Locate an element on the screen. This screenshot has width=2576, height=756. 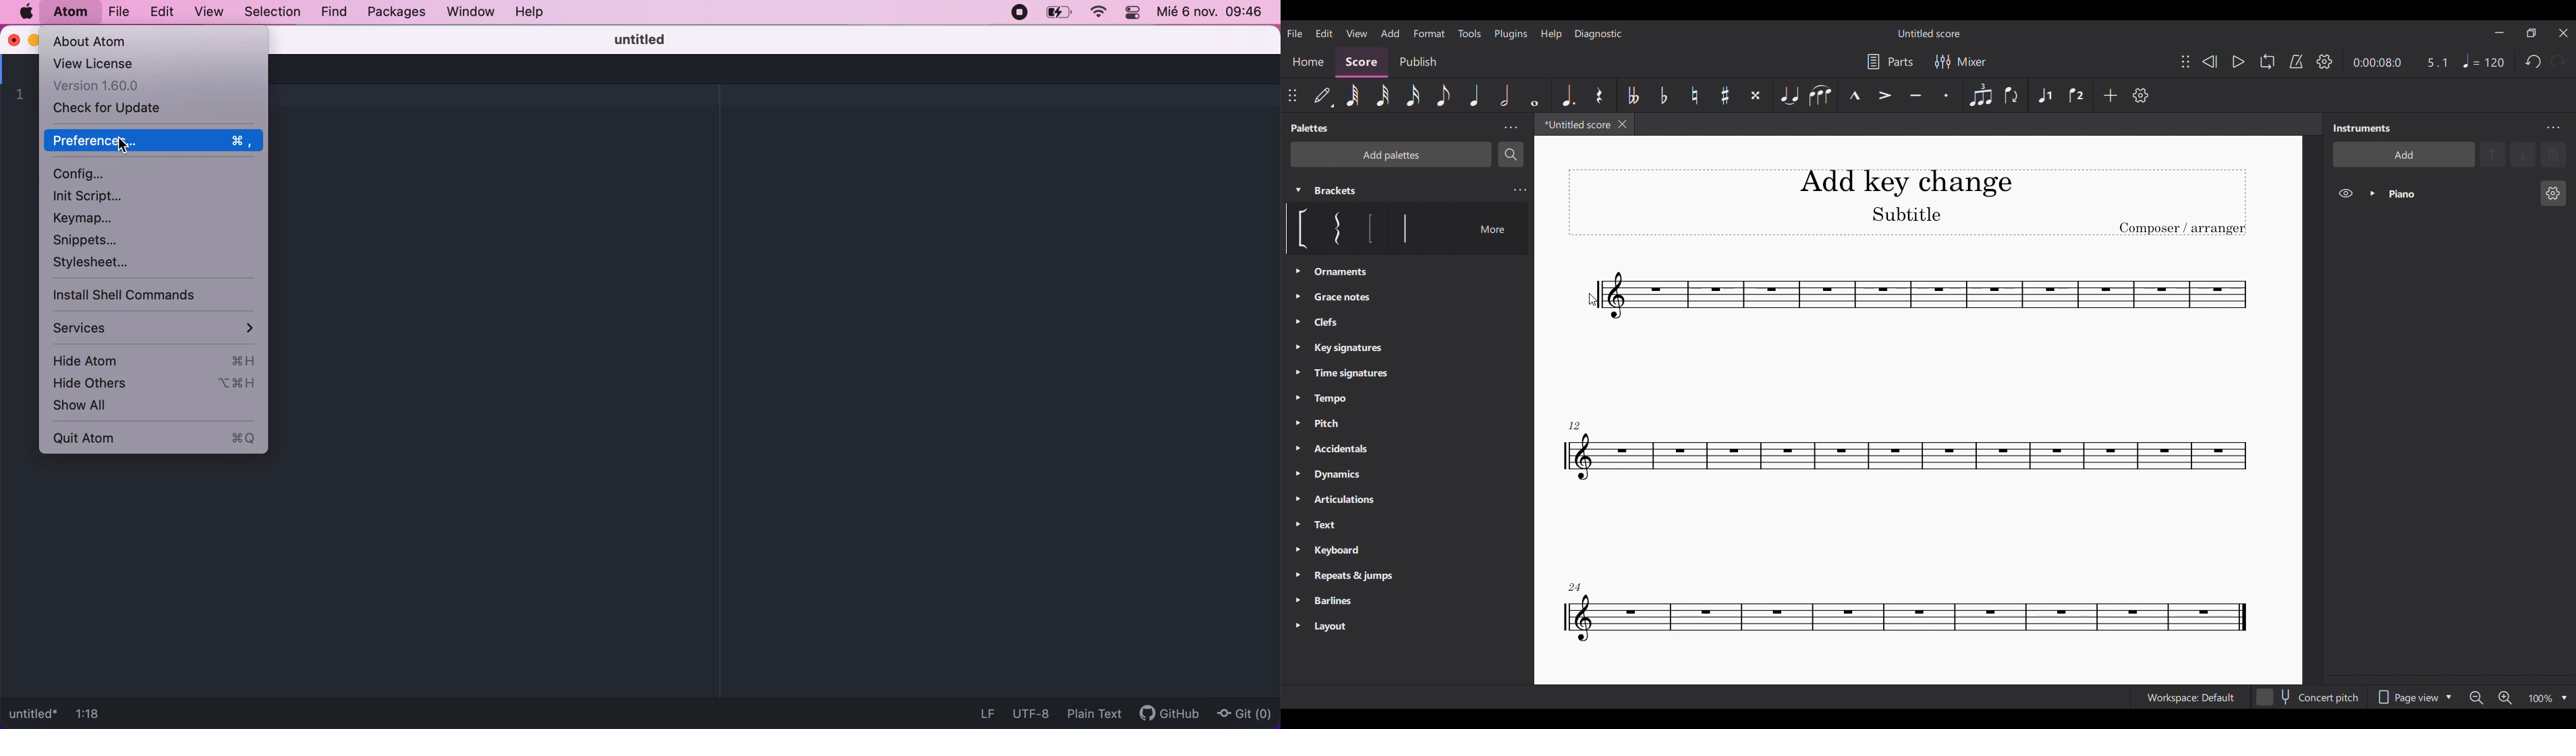
8th note is located at coordinates (1445, 95).